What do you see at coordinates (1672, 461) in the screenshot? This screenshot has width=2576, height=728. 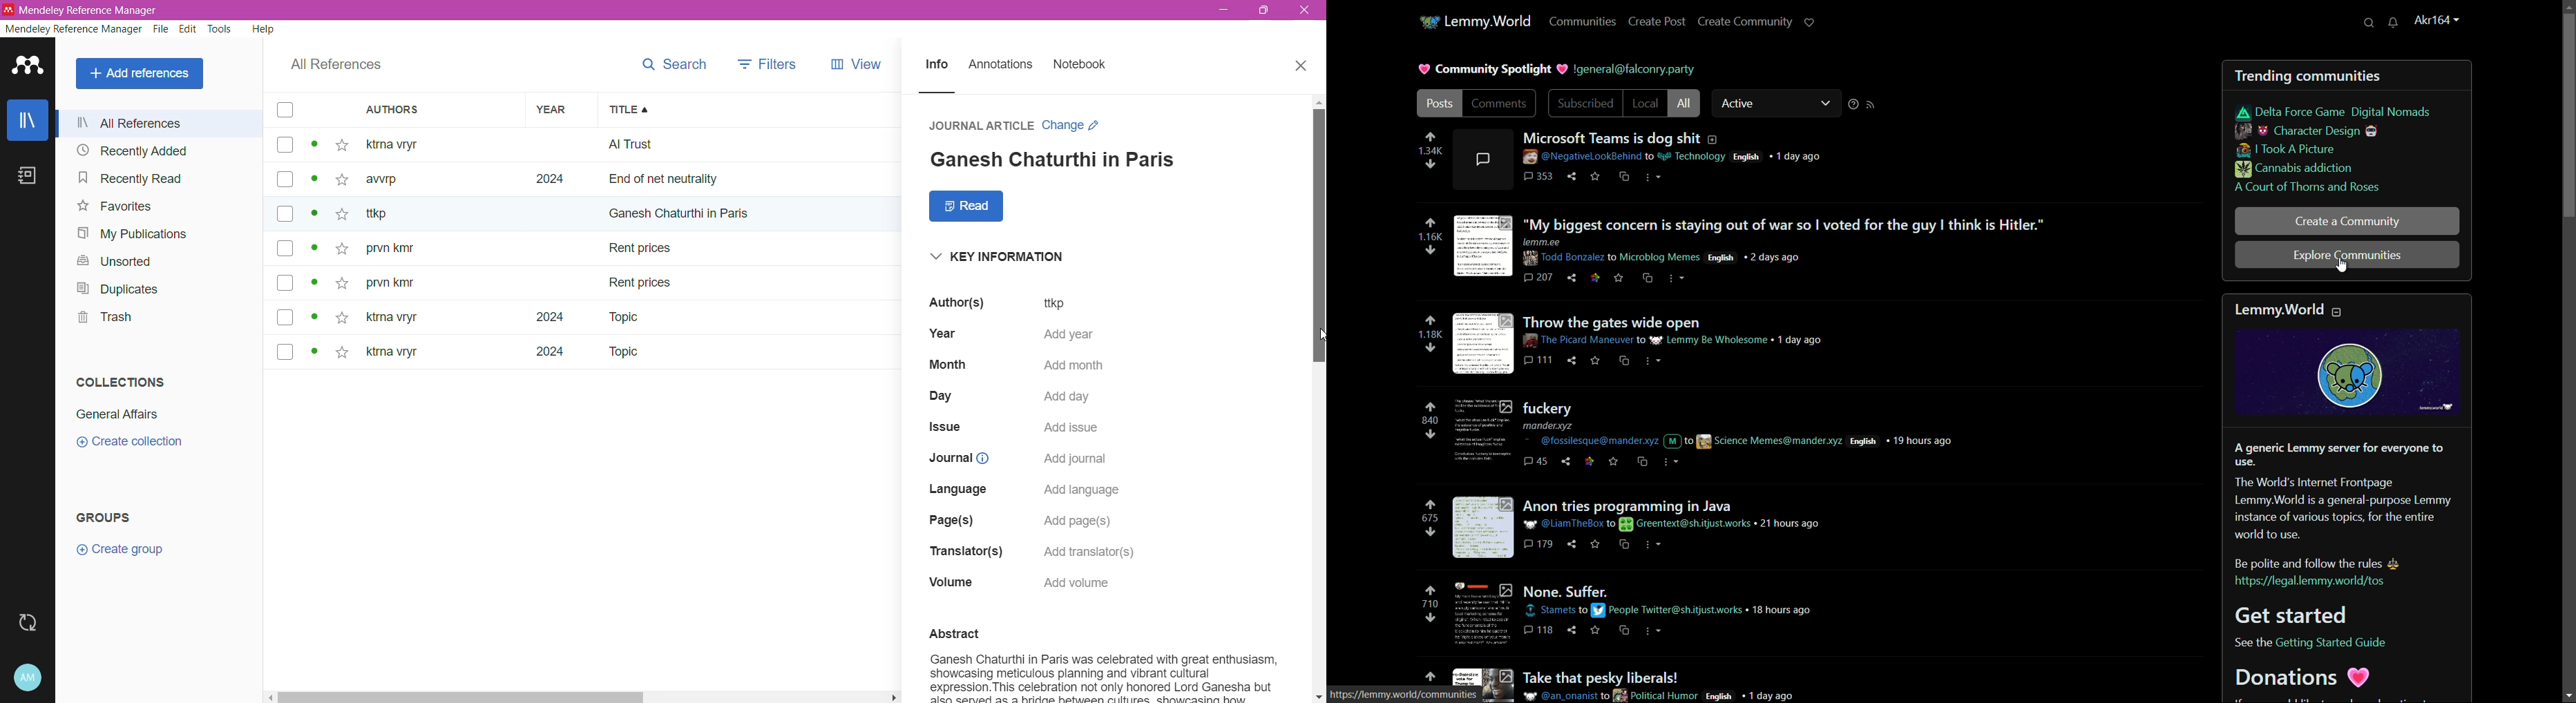 I see `more` at bounding box center [1672, 461].